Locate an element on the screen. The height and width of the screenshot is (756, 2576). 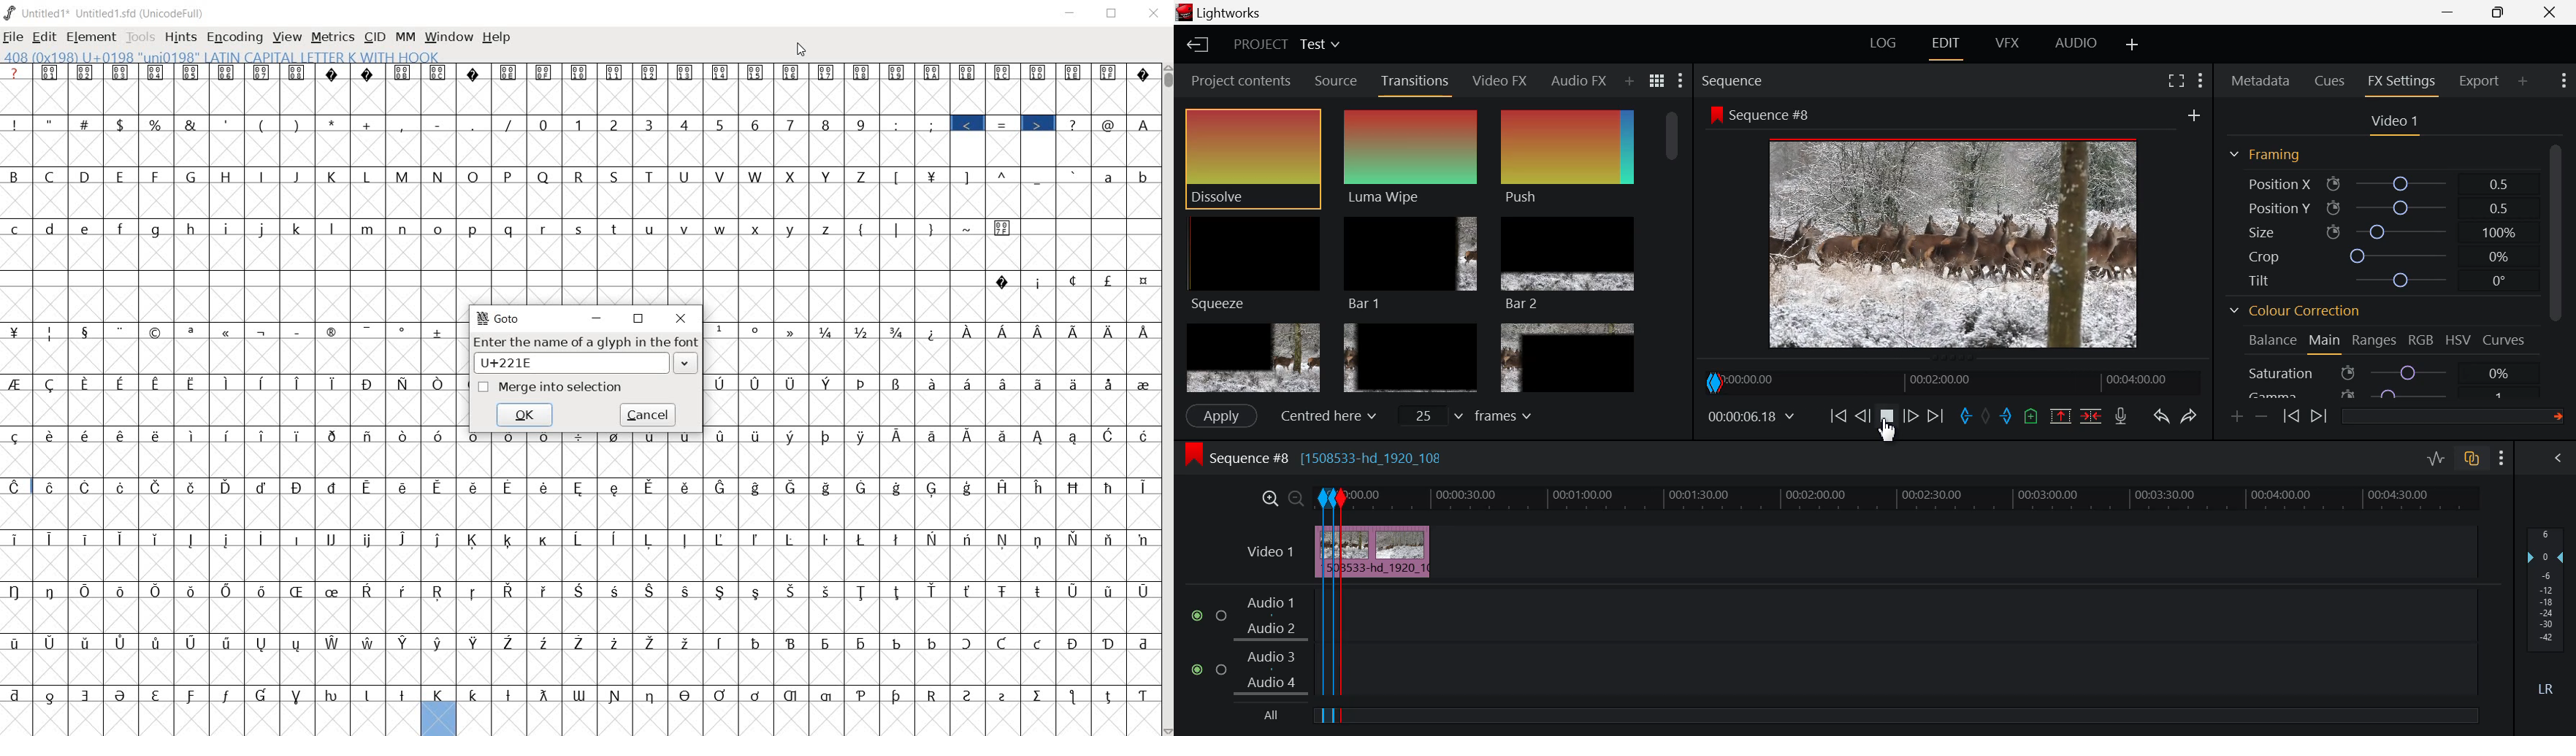
highlighted symbol is located at coordinates (968, 123).